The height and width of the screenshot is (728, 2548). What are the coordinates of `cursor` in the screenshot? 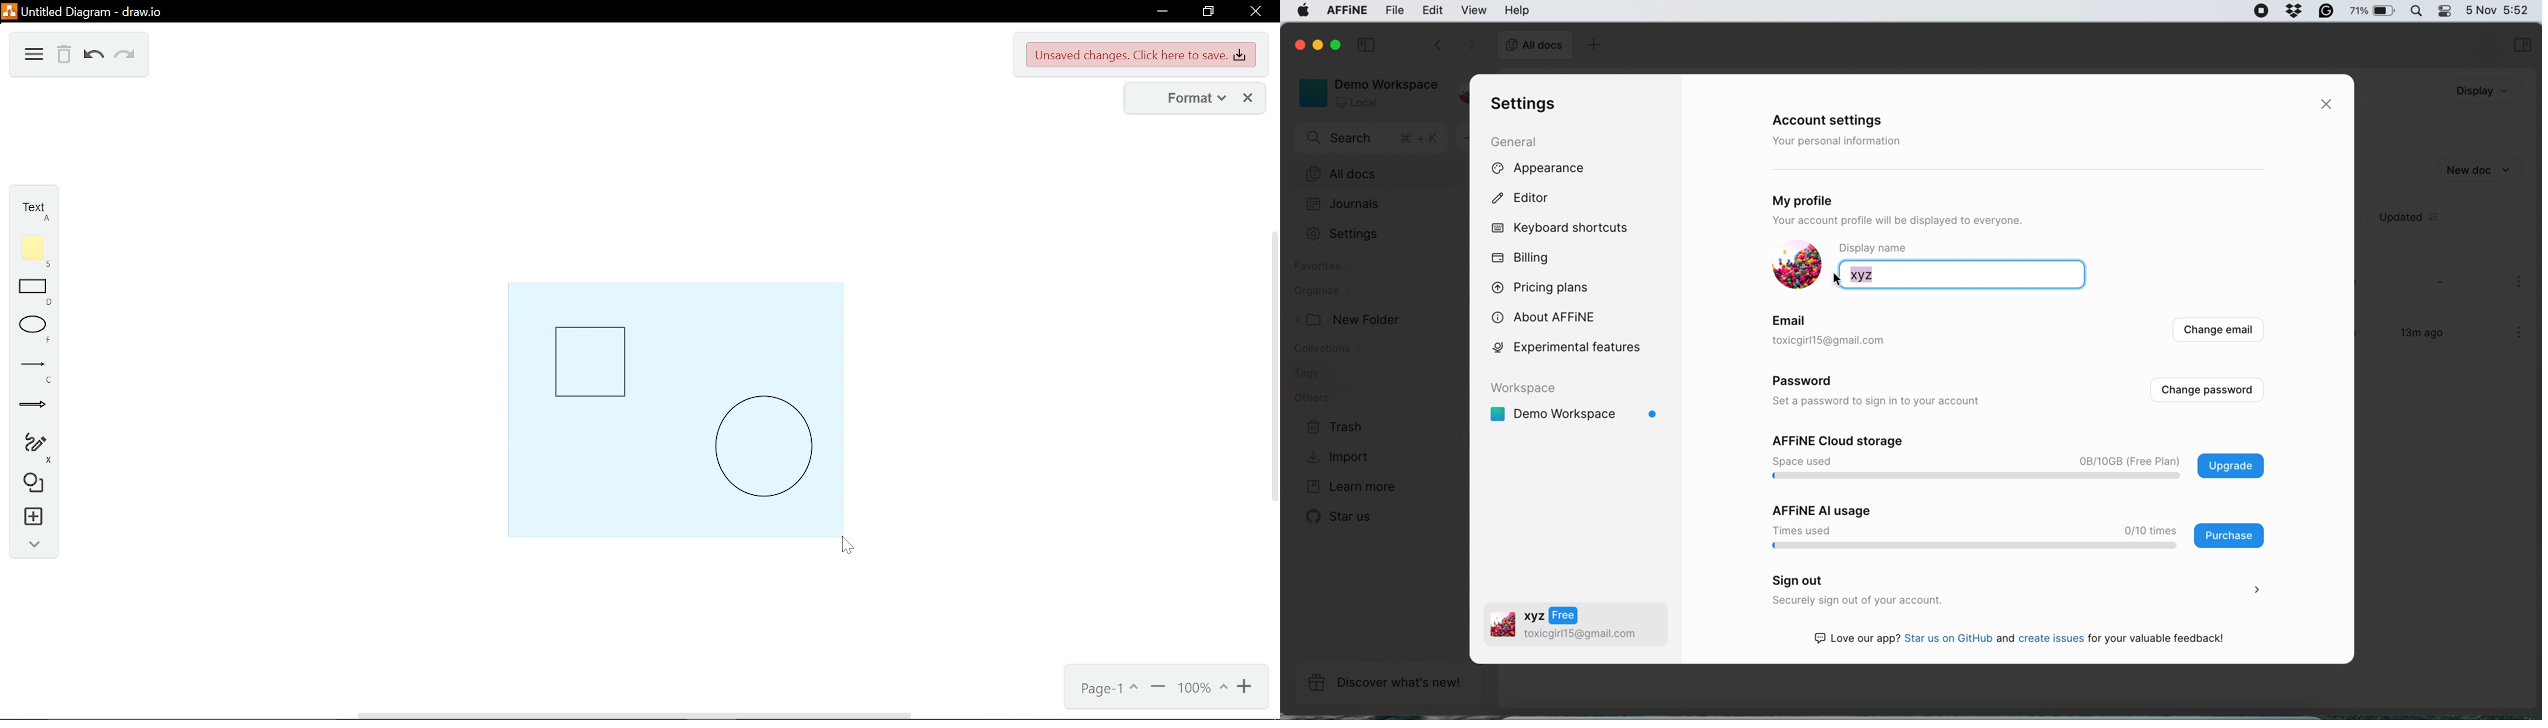 It's located at (1838, 273).